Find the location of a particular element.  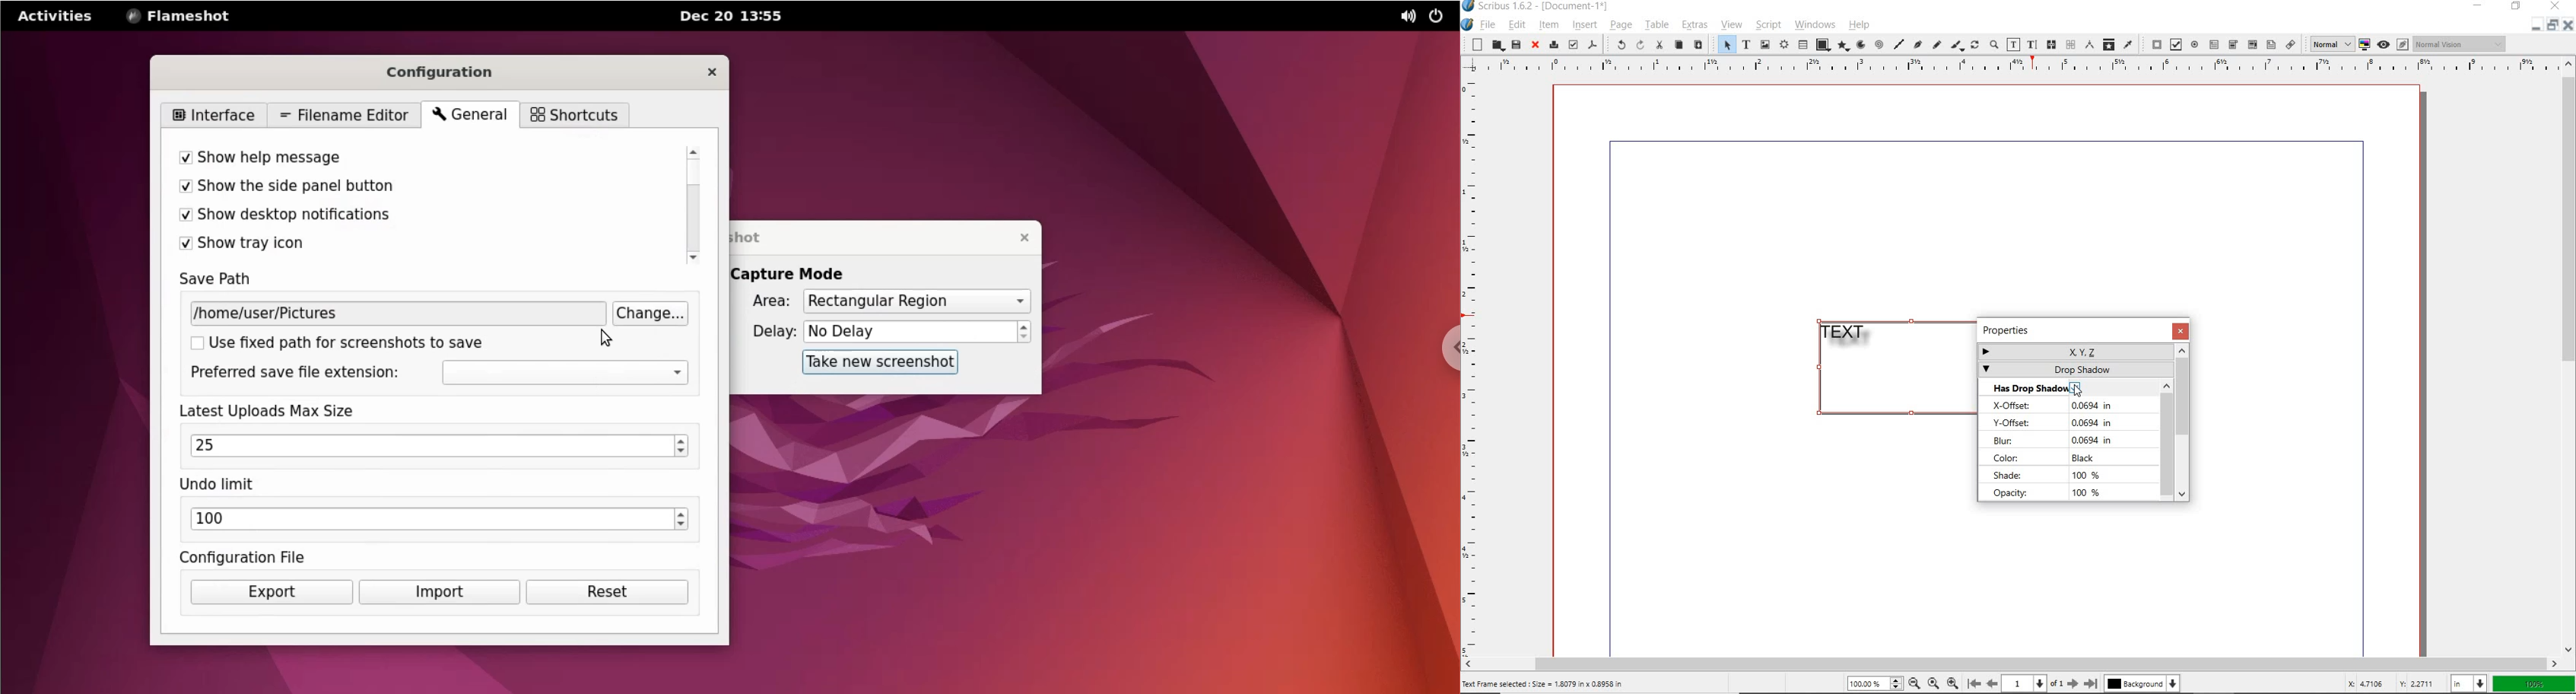

scrollbar is located at coordinates (2012, 663).